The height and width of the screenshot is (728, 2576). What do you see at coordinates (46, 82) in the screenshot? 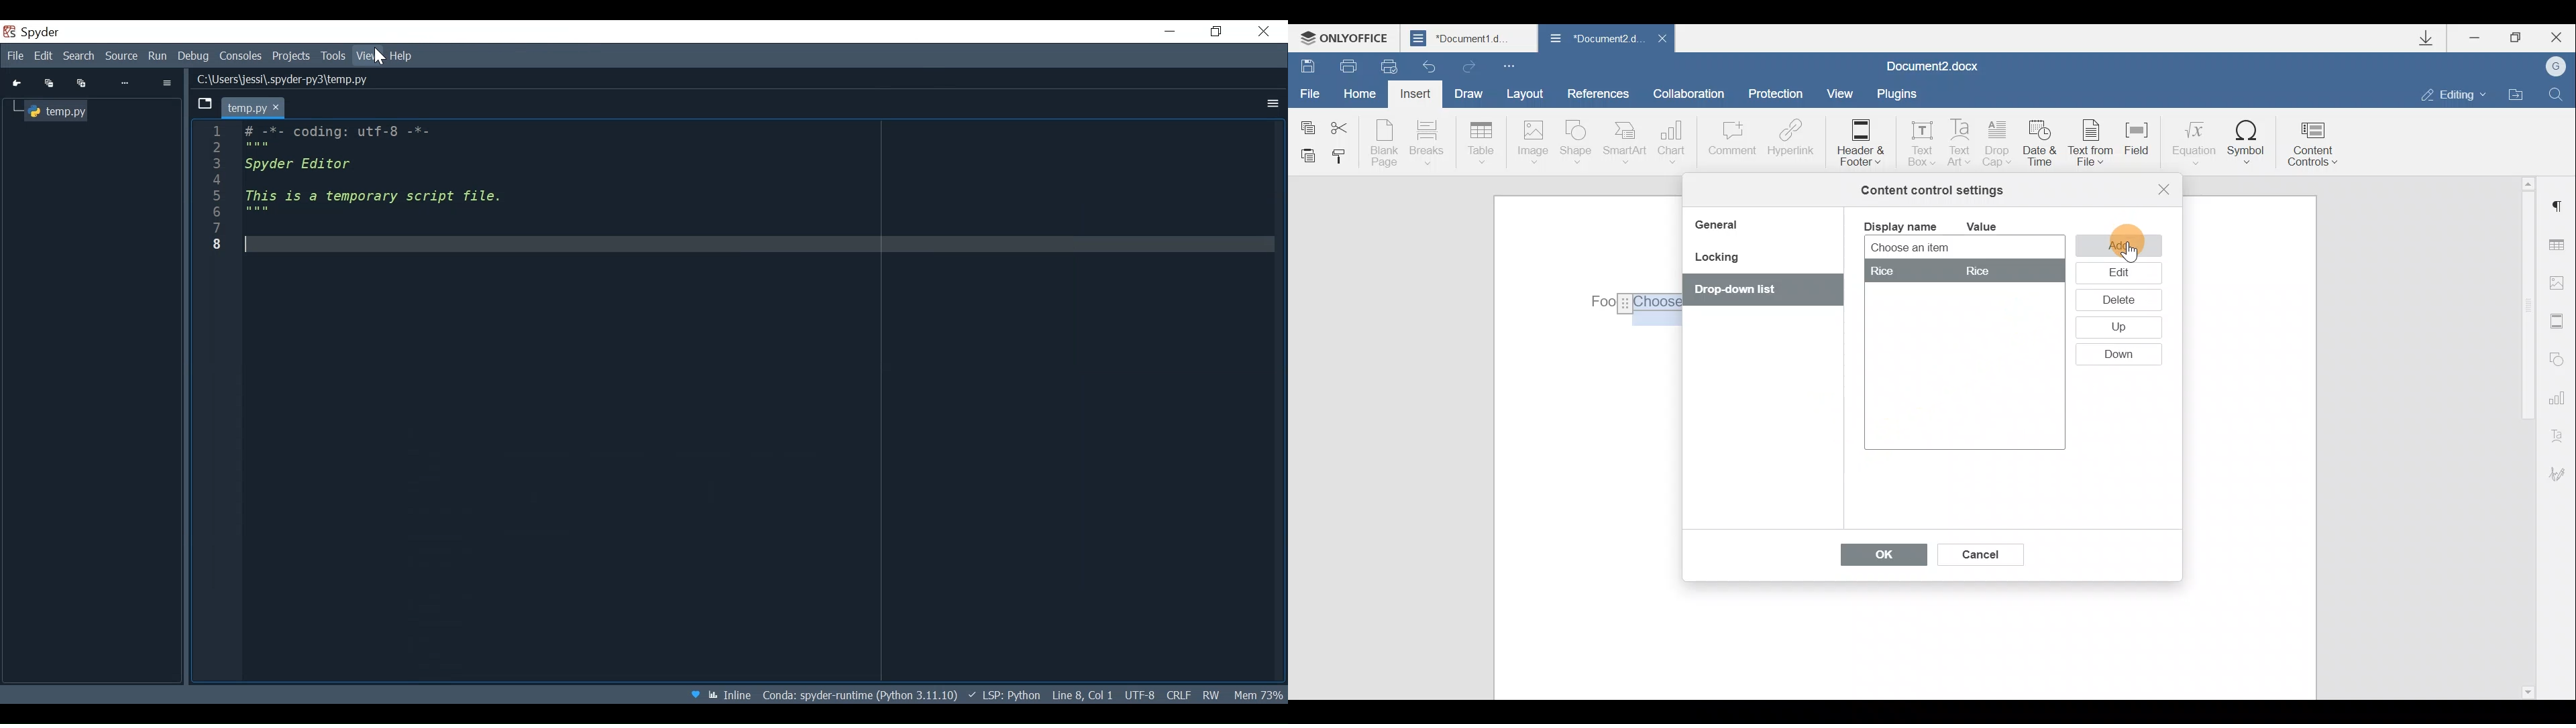
I see `Collapse all` at bounding box center [46, 82].